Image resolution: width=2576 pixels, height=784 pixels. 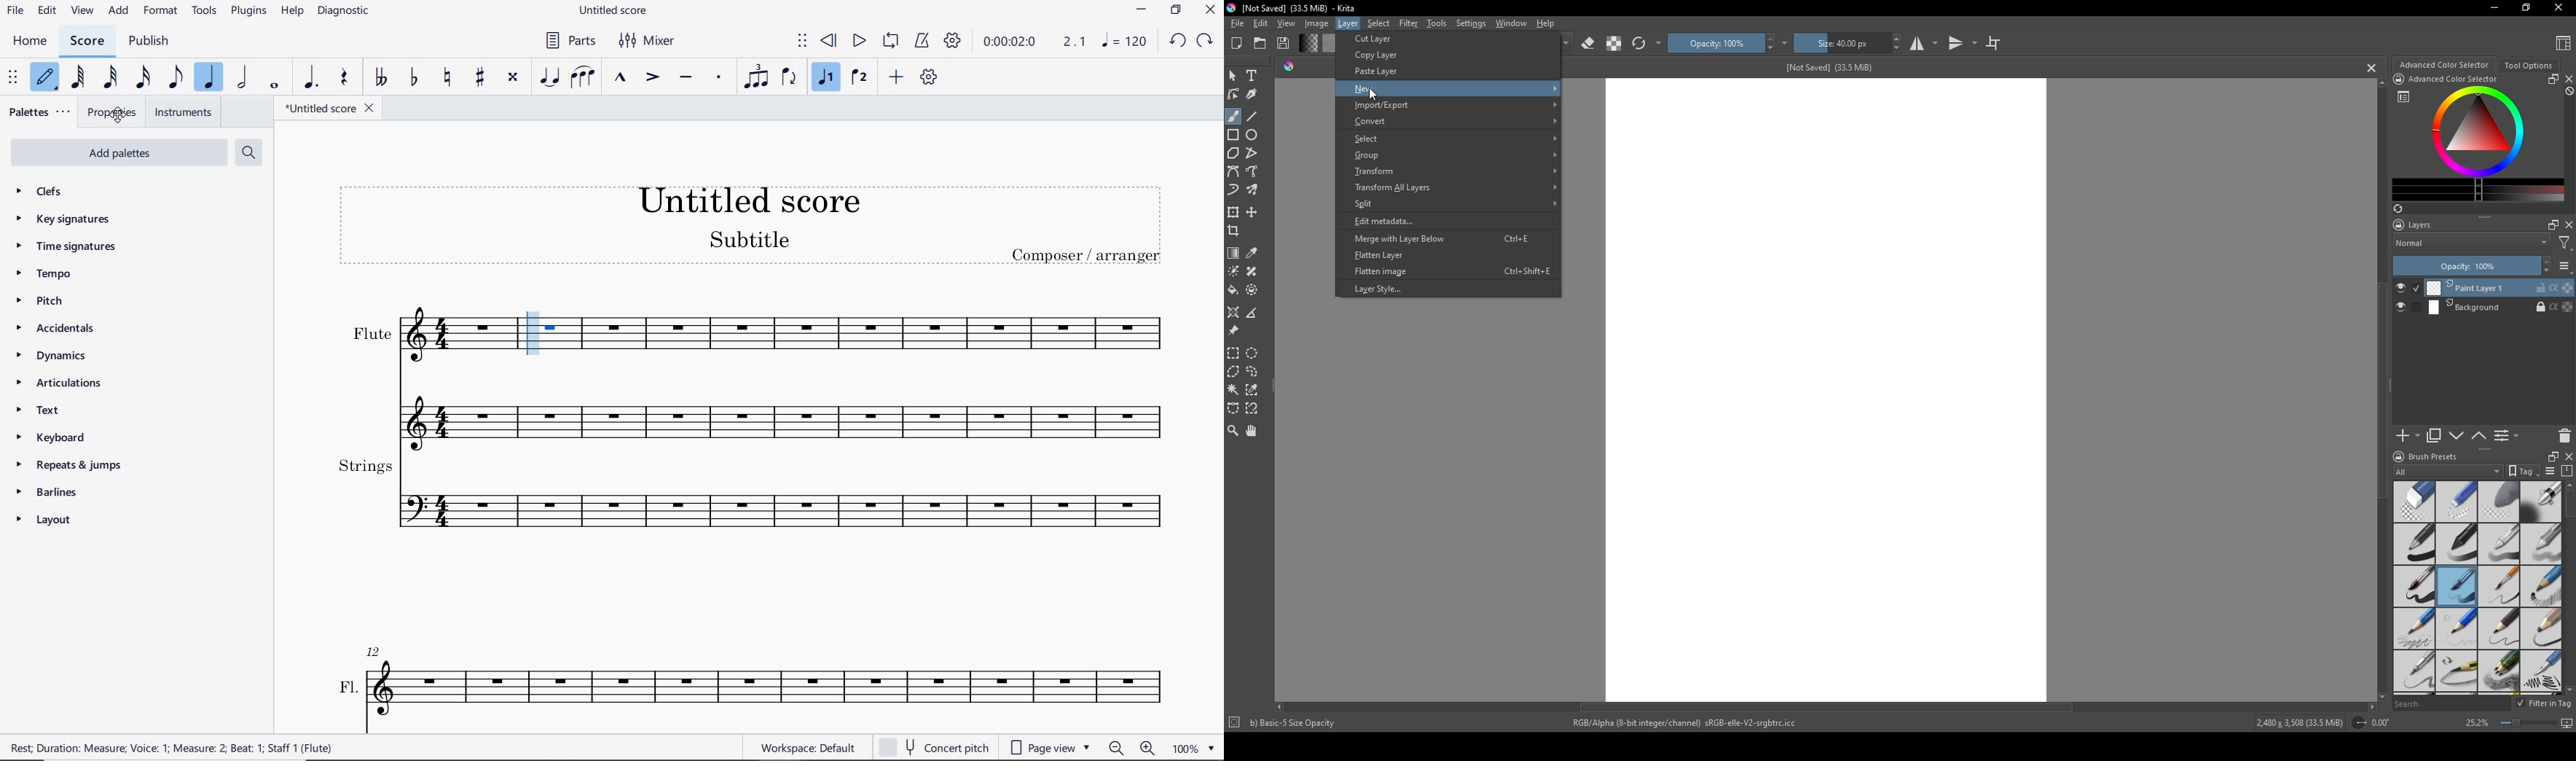 What do you see at coordinates (47, 274) in the screenshot?
I see `tempo` at bounding box center [47, 274].